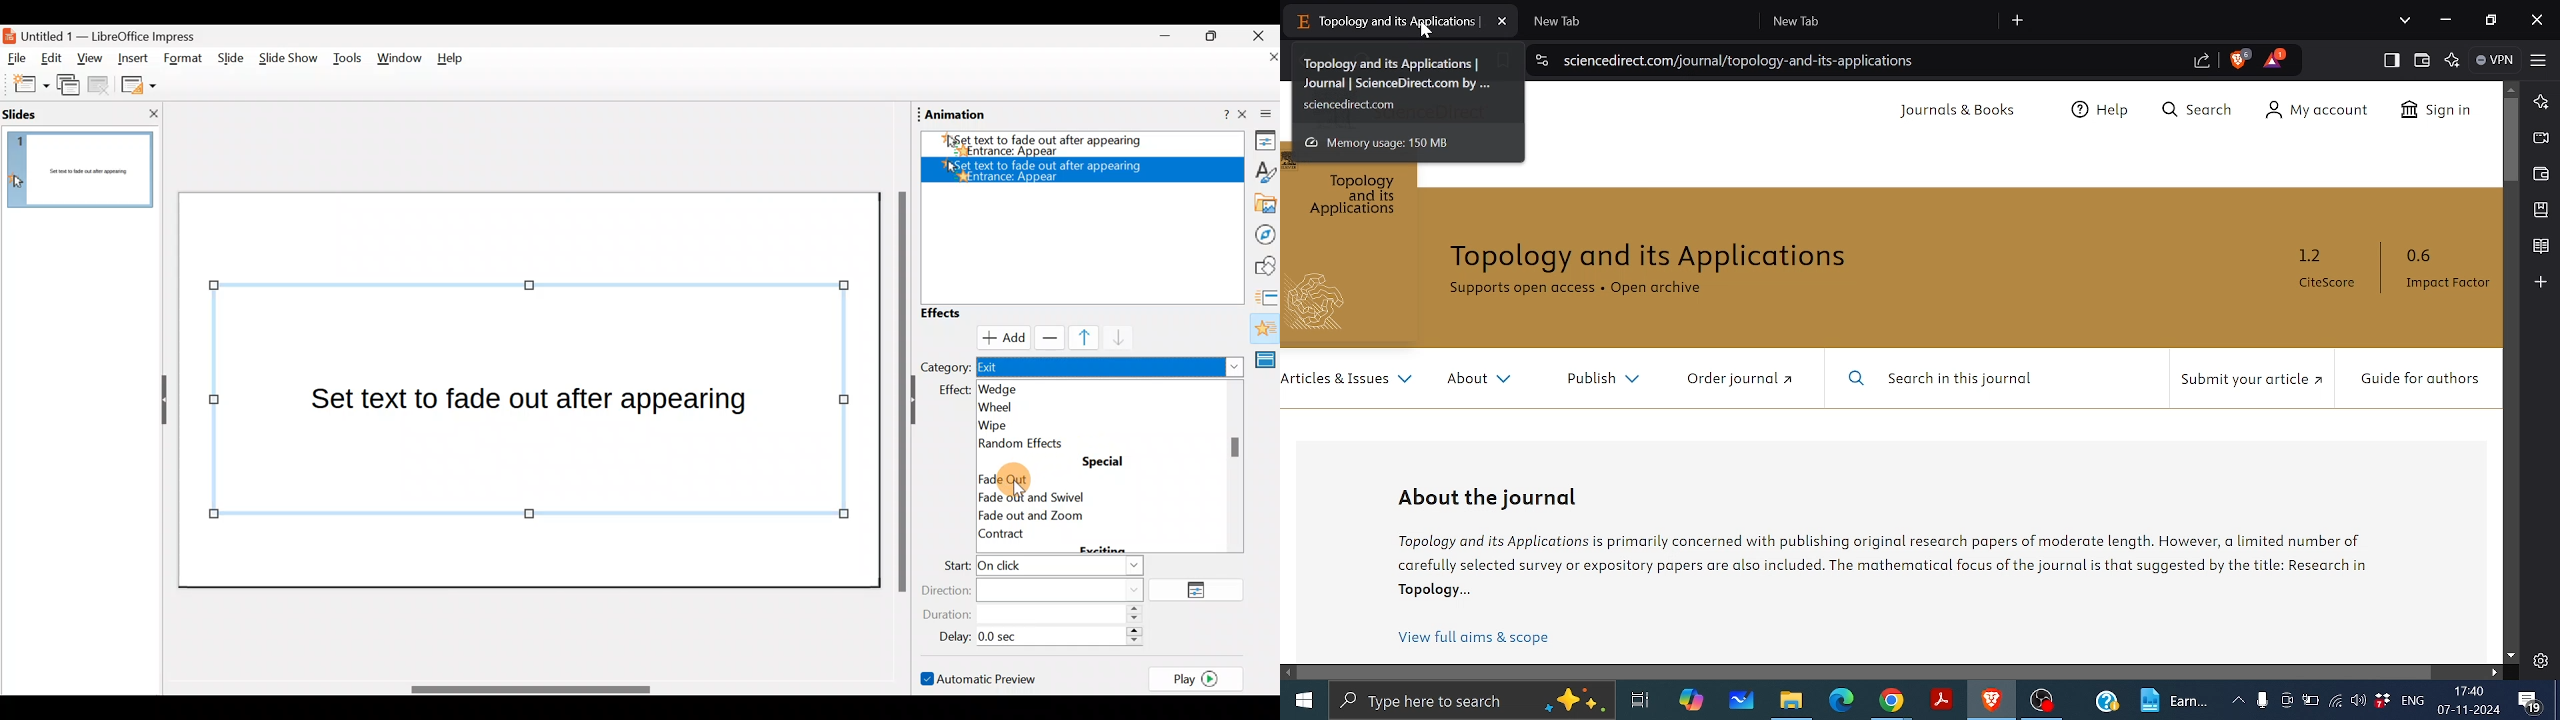 The image size is (2576, 728). I want to click on Animation, so click(1264, 330).